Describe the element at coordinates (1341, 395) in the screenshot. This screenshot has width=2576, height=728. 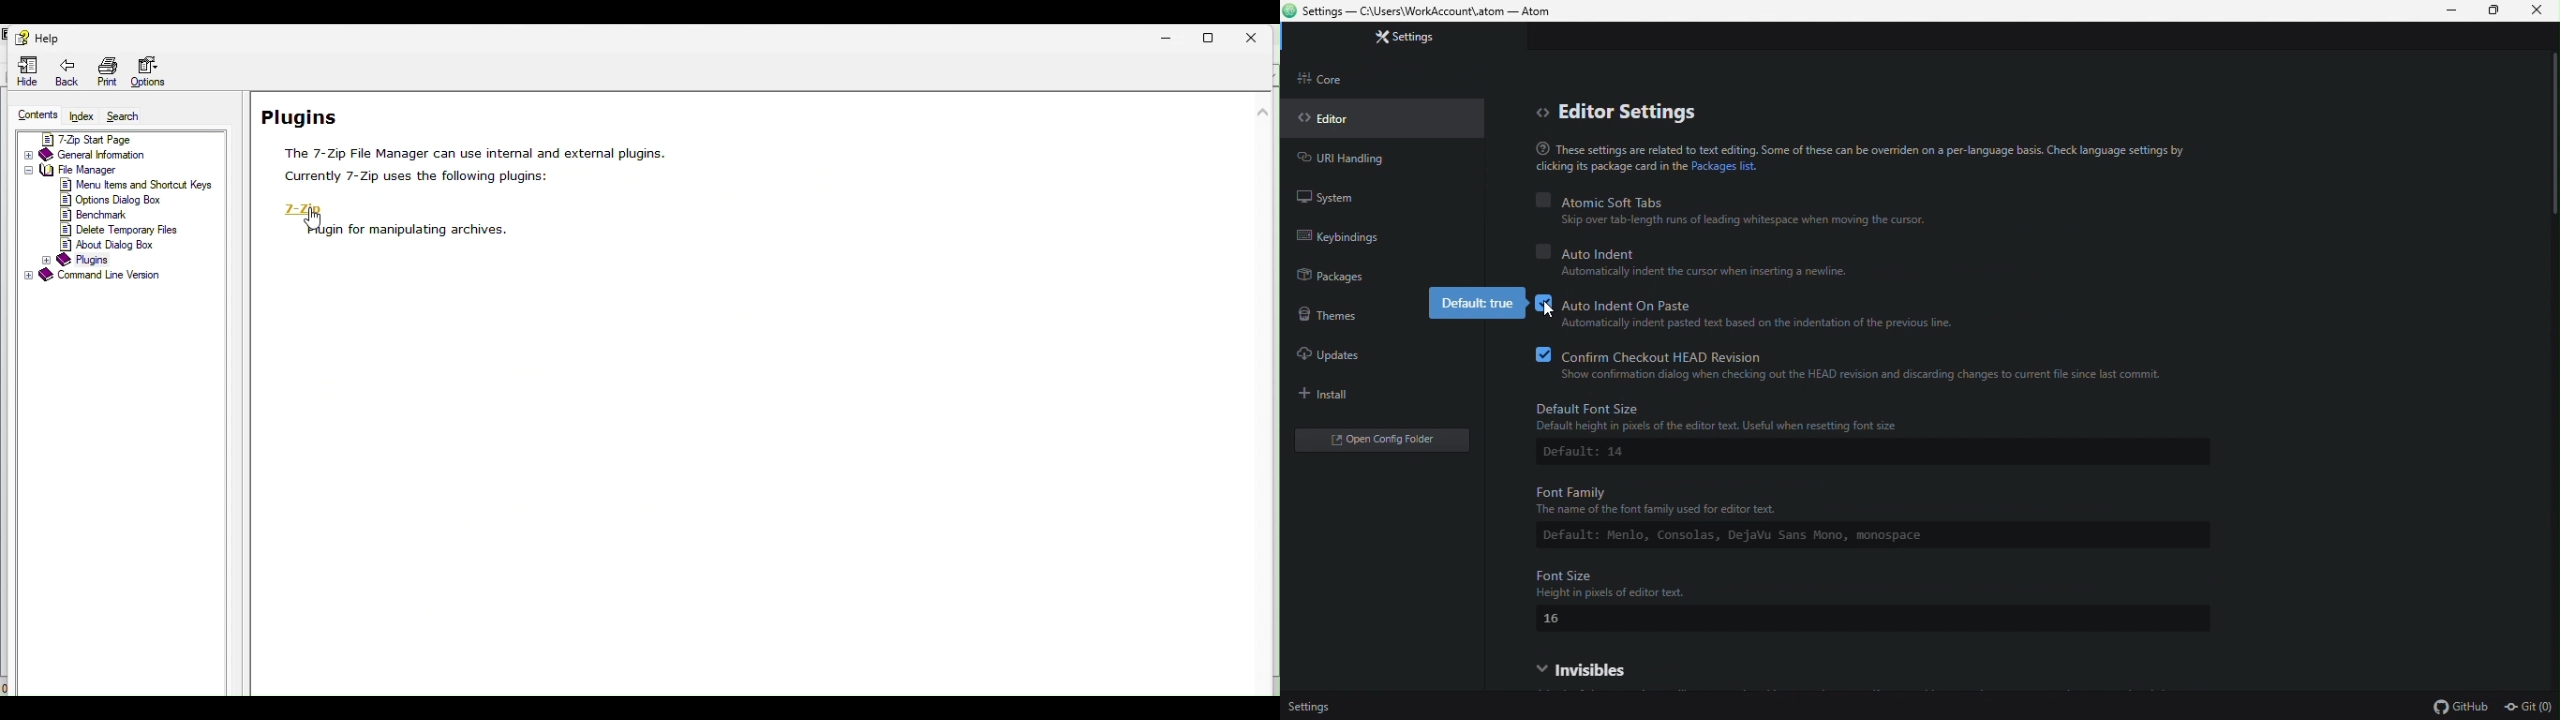
I see `install` at that location.